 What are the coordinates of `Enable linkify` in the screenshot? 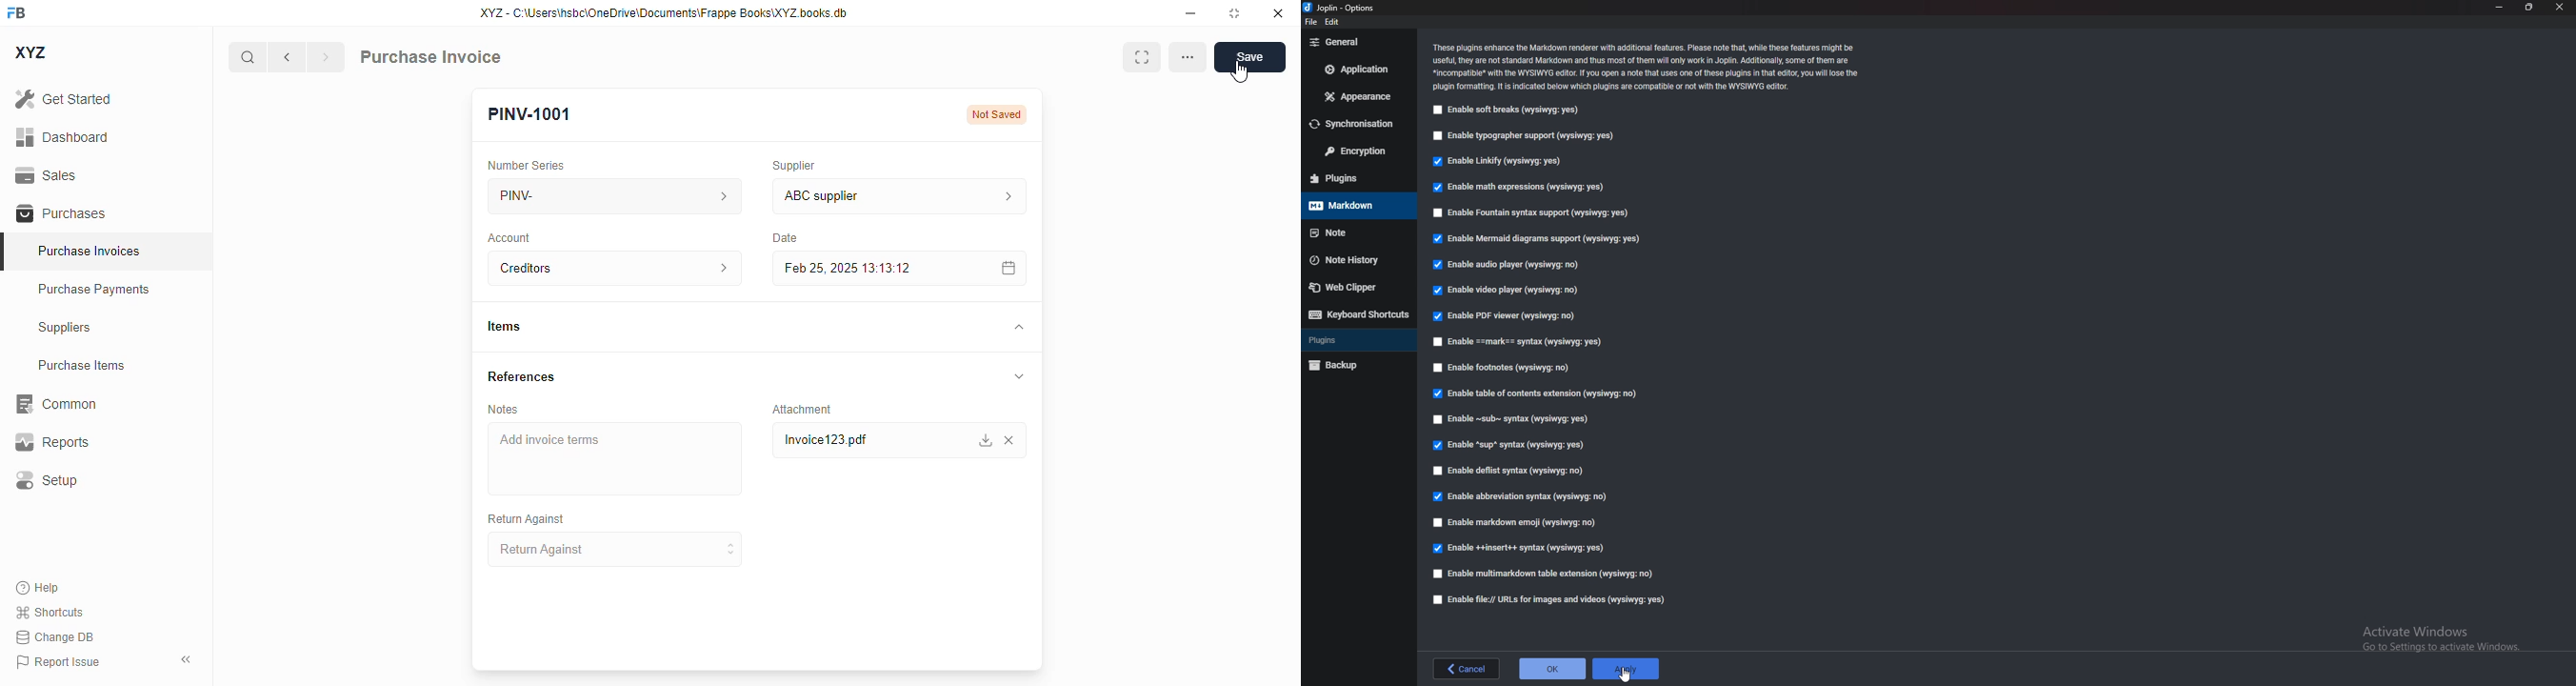 It's located at (1502, 162).